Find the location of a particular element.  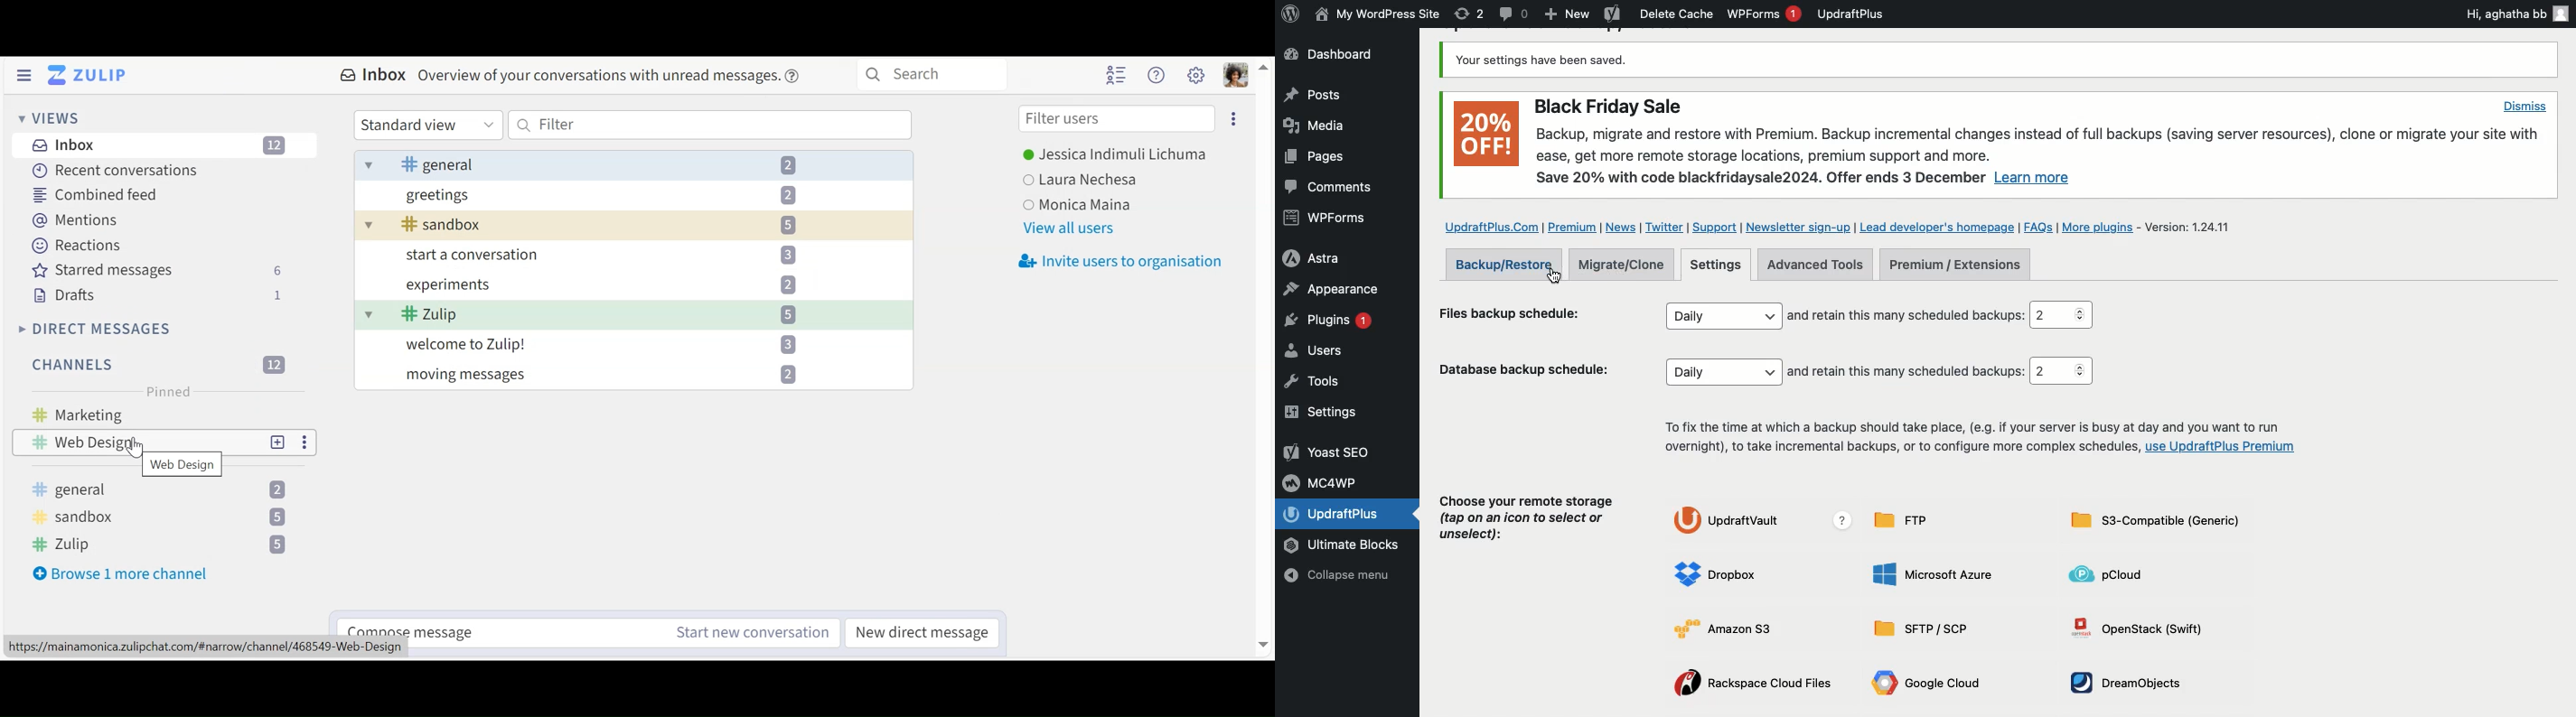

Premium  is located at coordinates (1572, 226).